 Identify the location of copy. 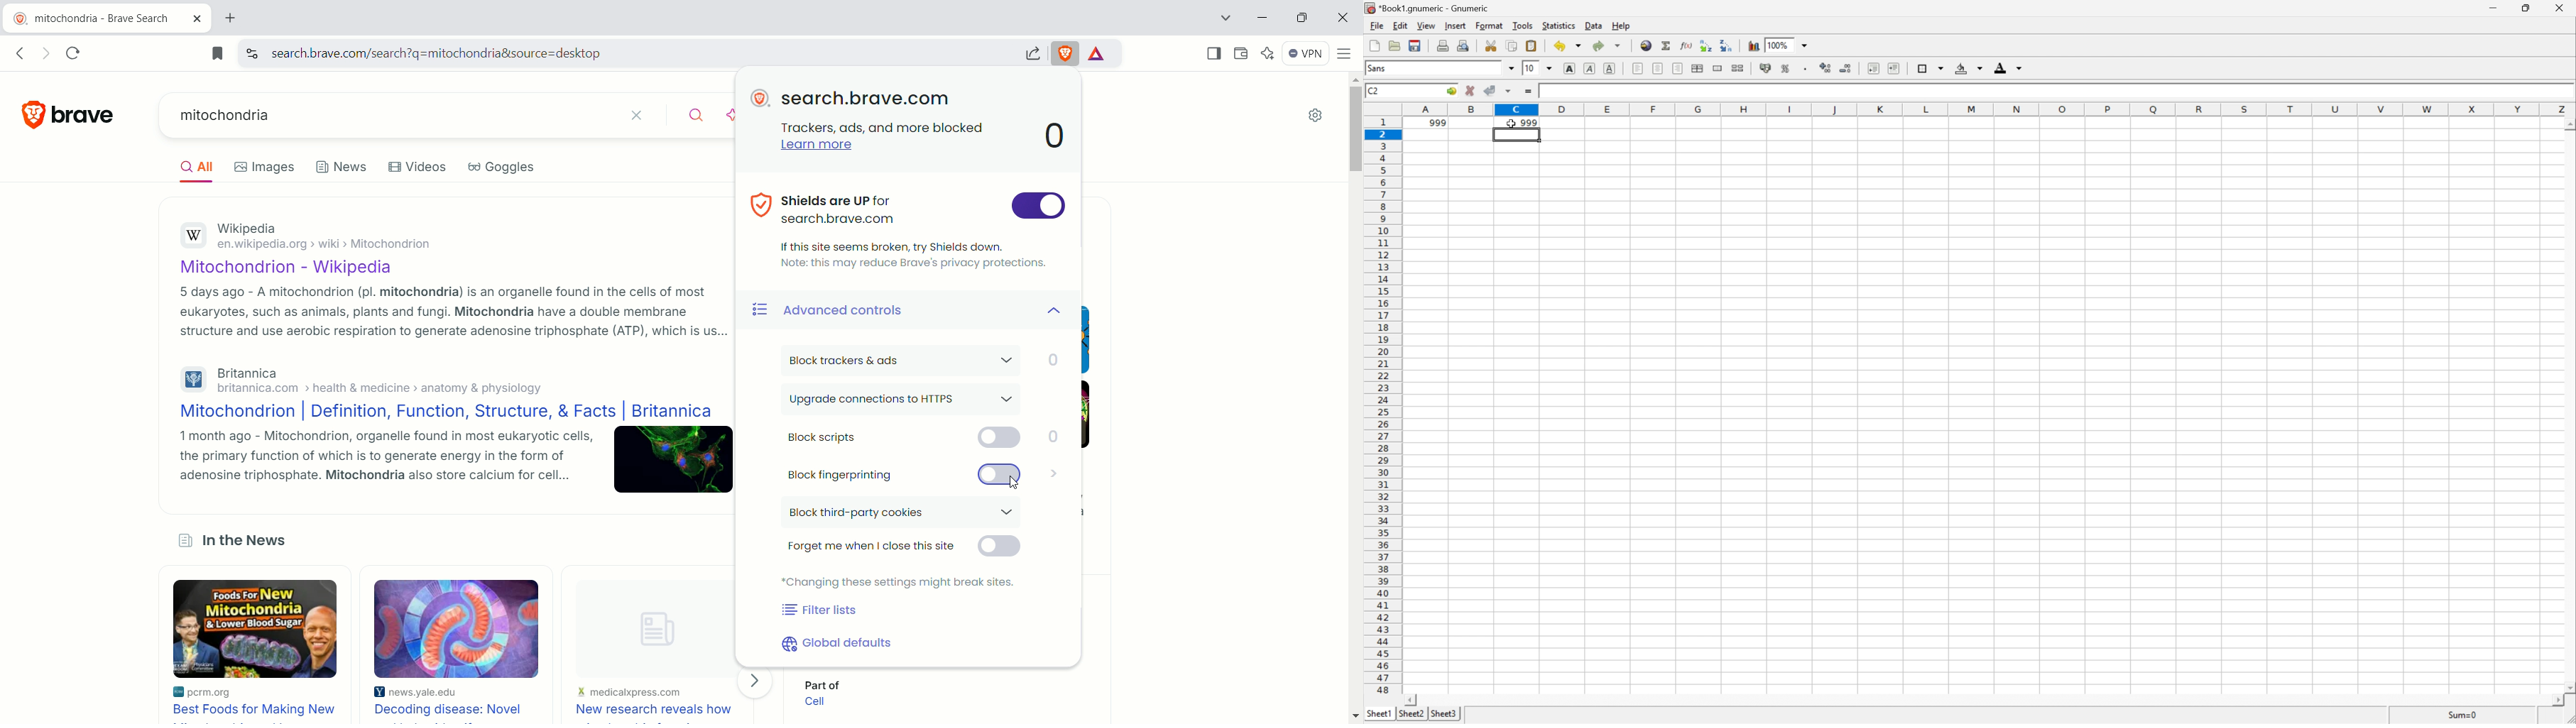
(1513, 44).